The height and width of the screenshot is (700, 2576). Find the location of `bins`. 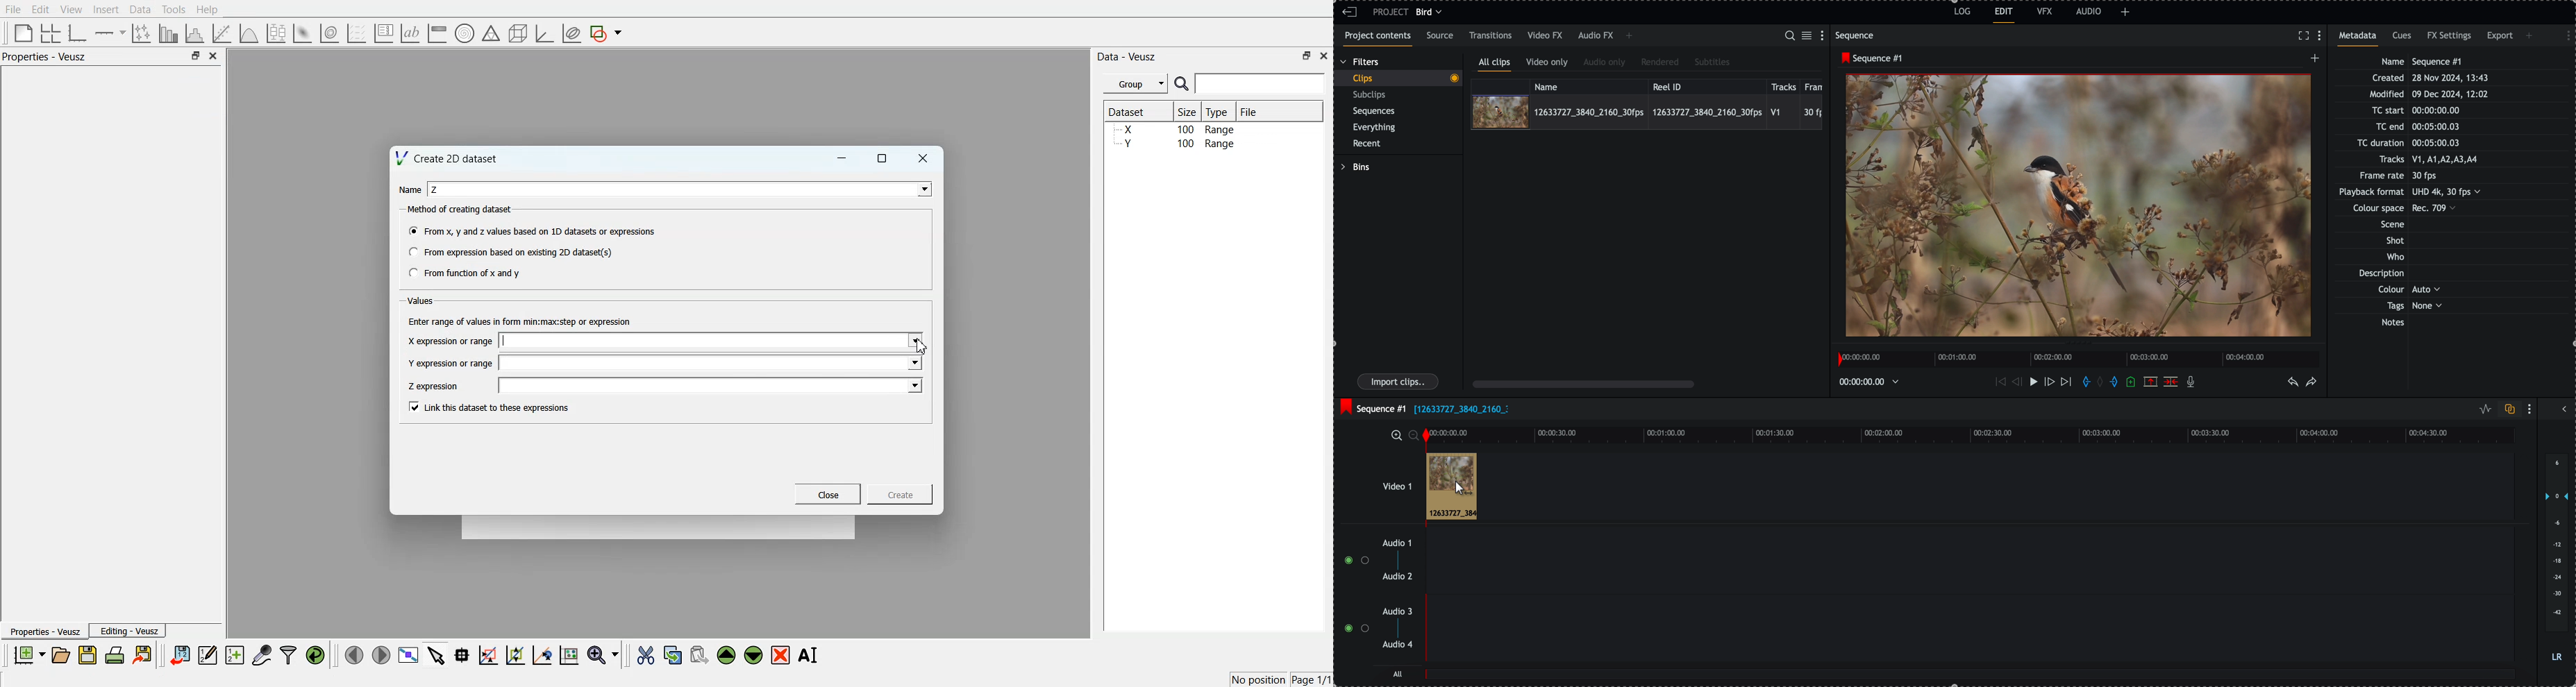

bins is located at coordinates (1355, 167).